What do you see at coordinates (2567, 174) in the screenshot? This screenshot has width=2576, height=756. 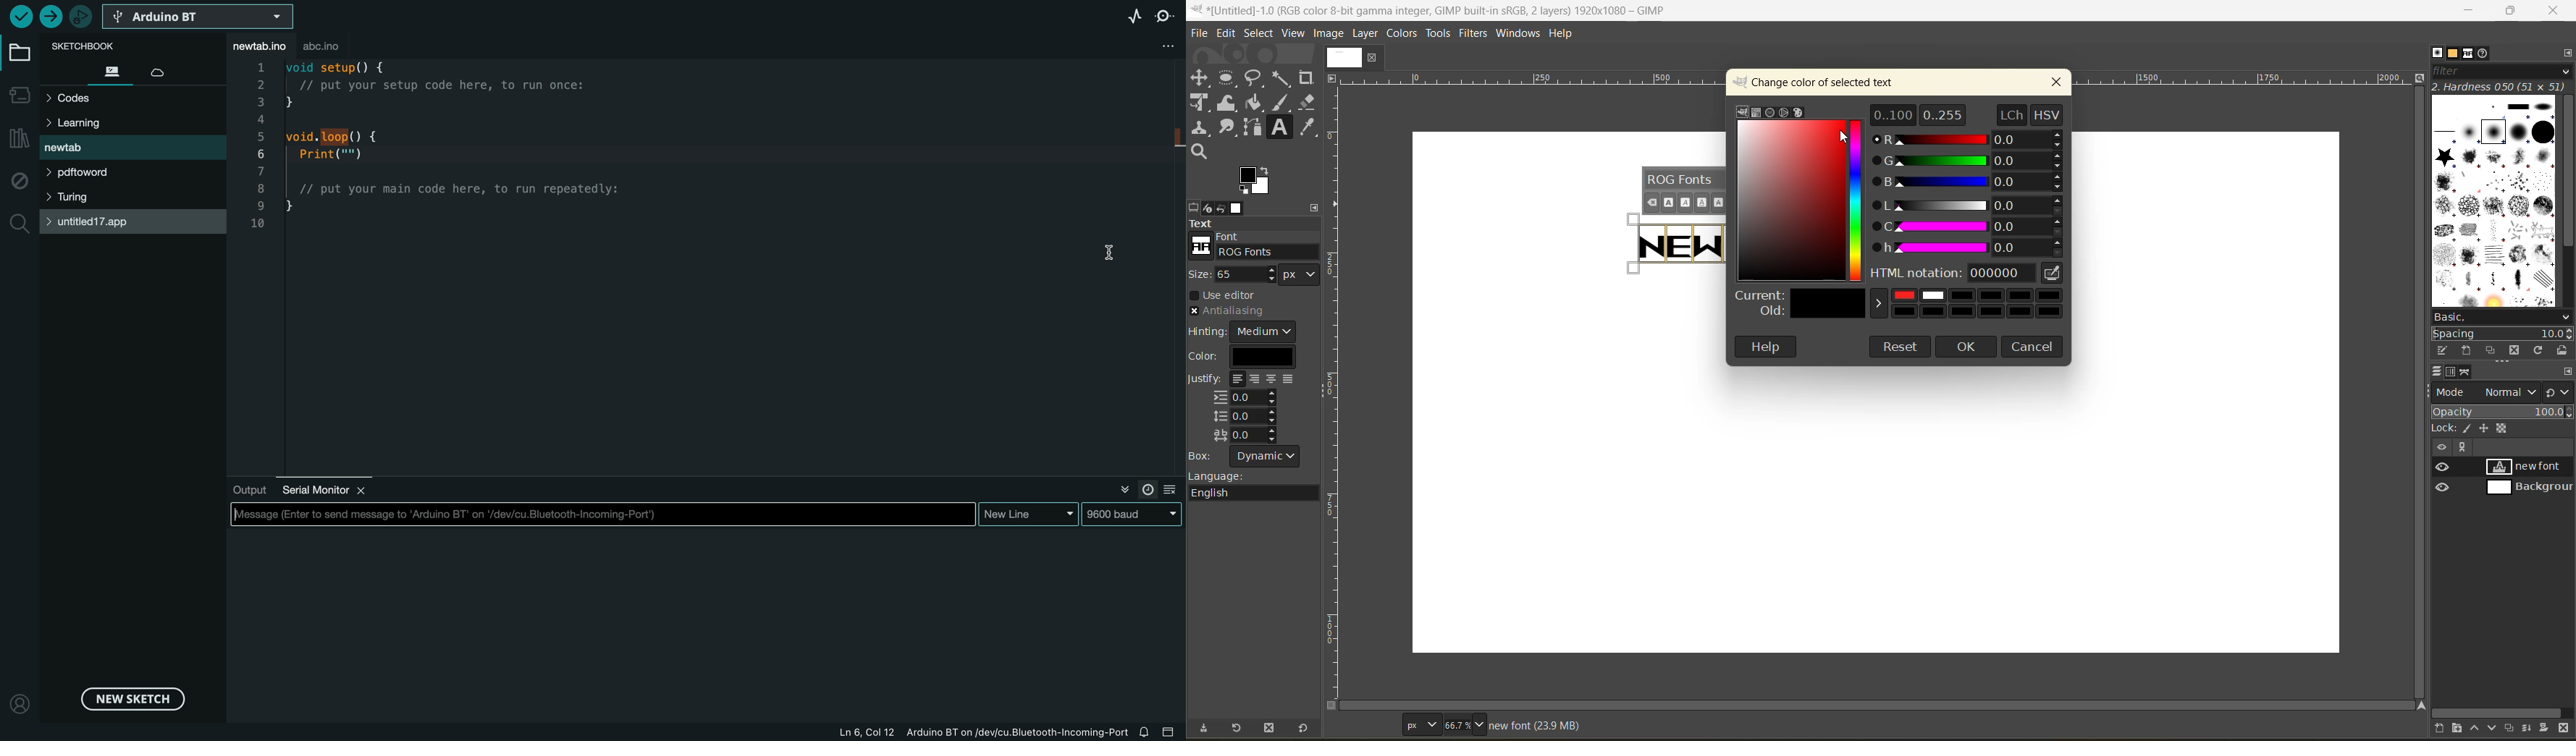 I see `vertical scroll bar` at bounding box center [2567, 174].